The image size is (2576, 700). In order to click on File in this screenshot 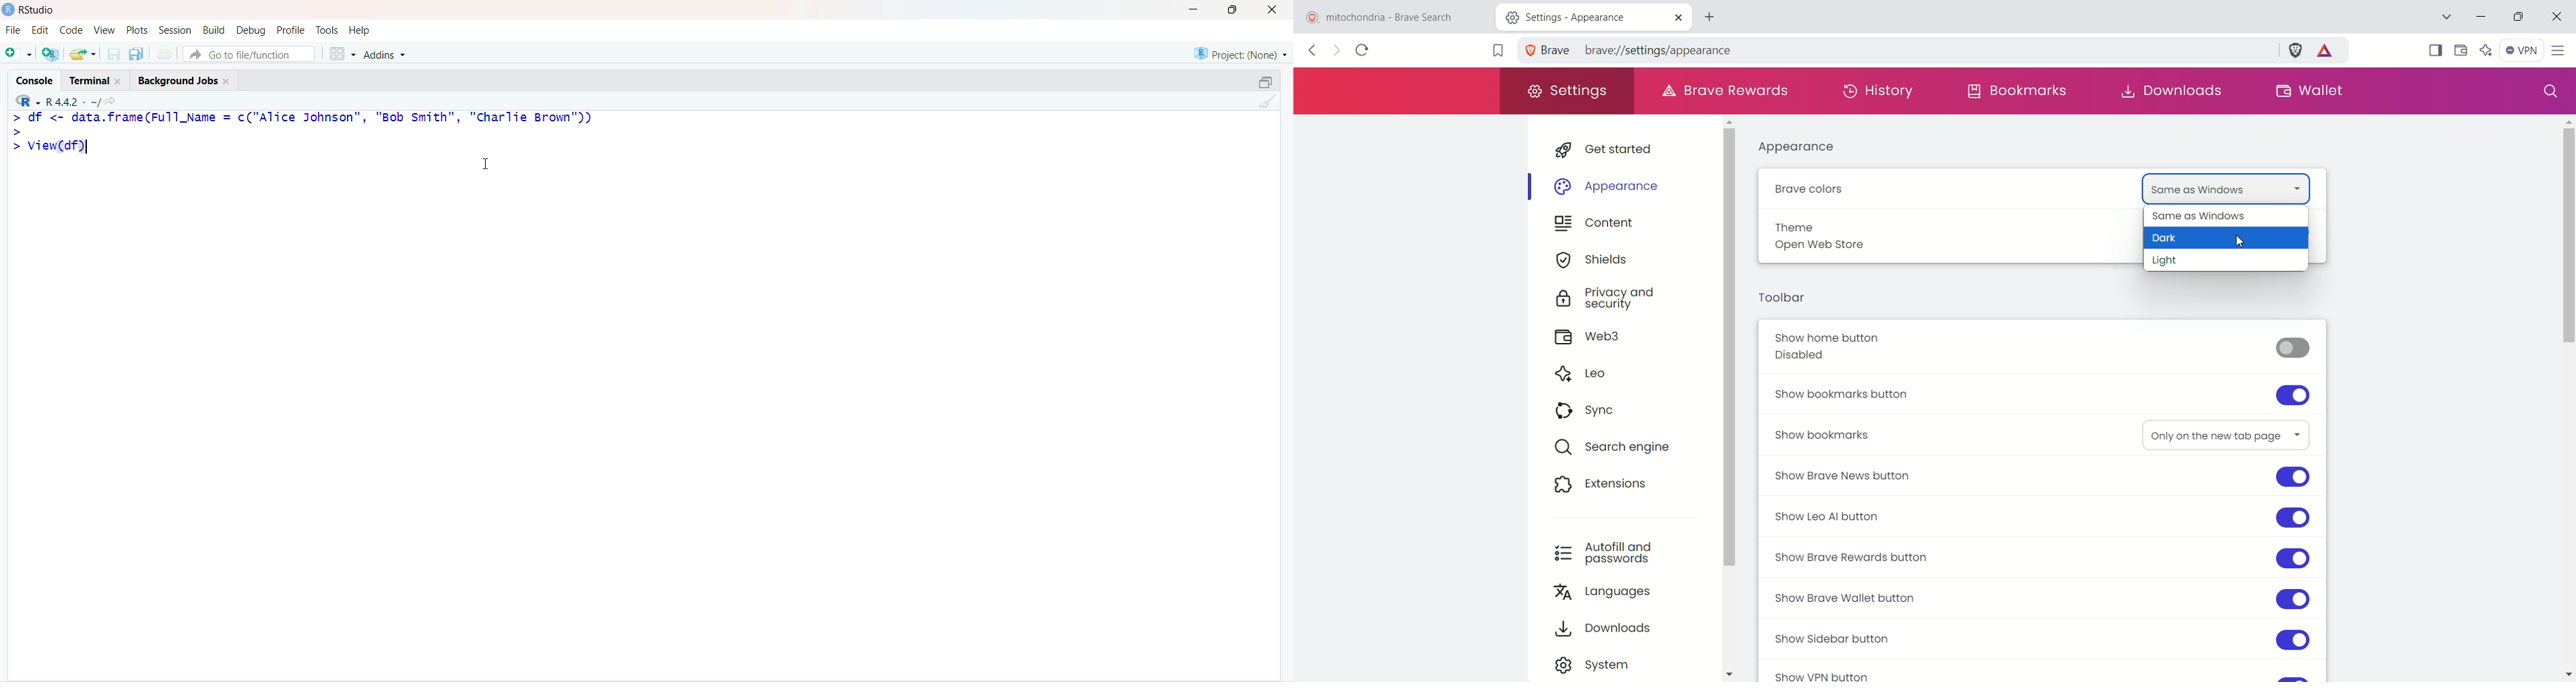, I will do `click(14, 31)`.